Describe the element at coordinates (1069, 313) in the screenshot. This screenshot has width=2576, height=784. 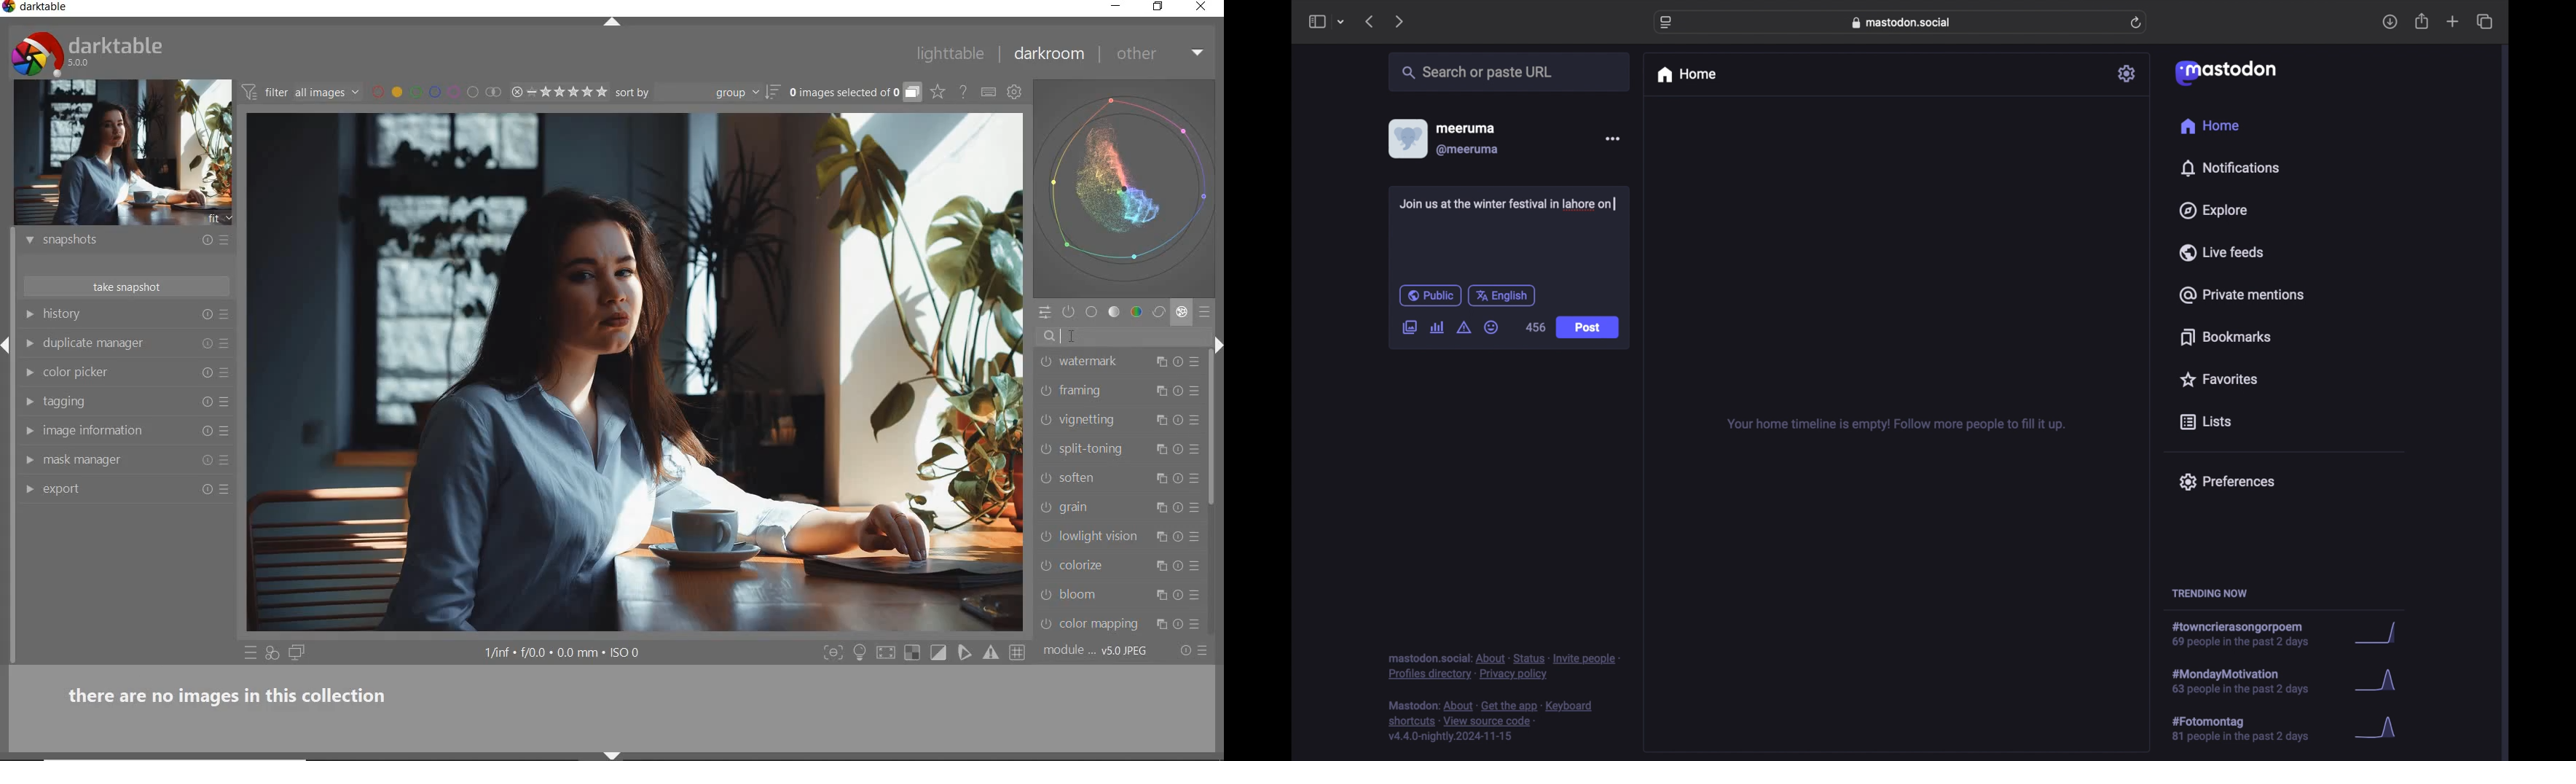
I see `show only active modules` at that location.